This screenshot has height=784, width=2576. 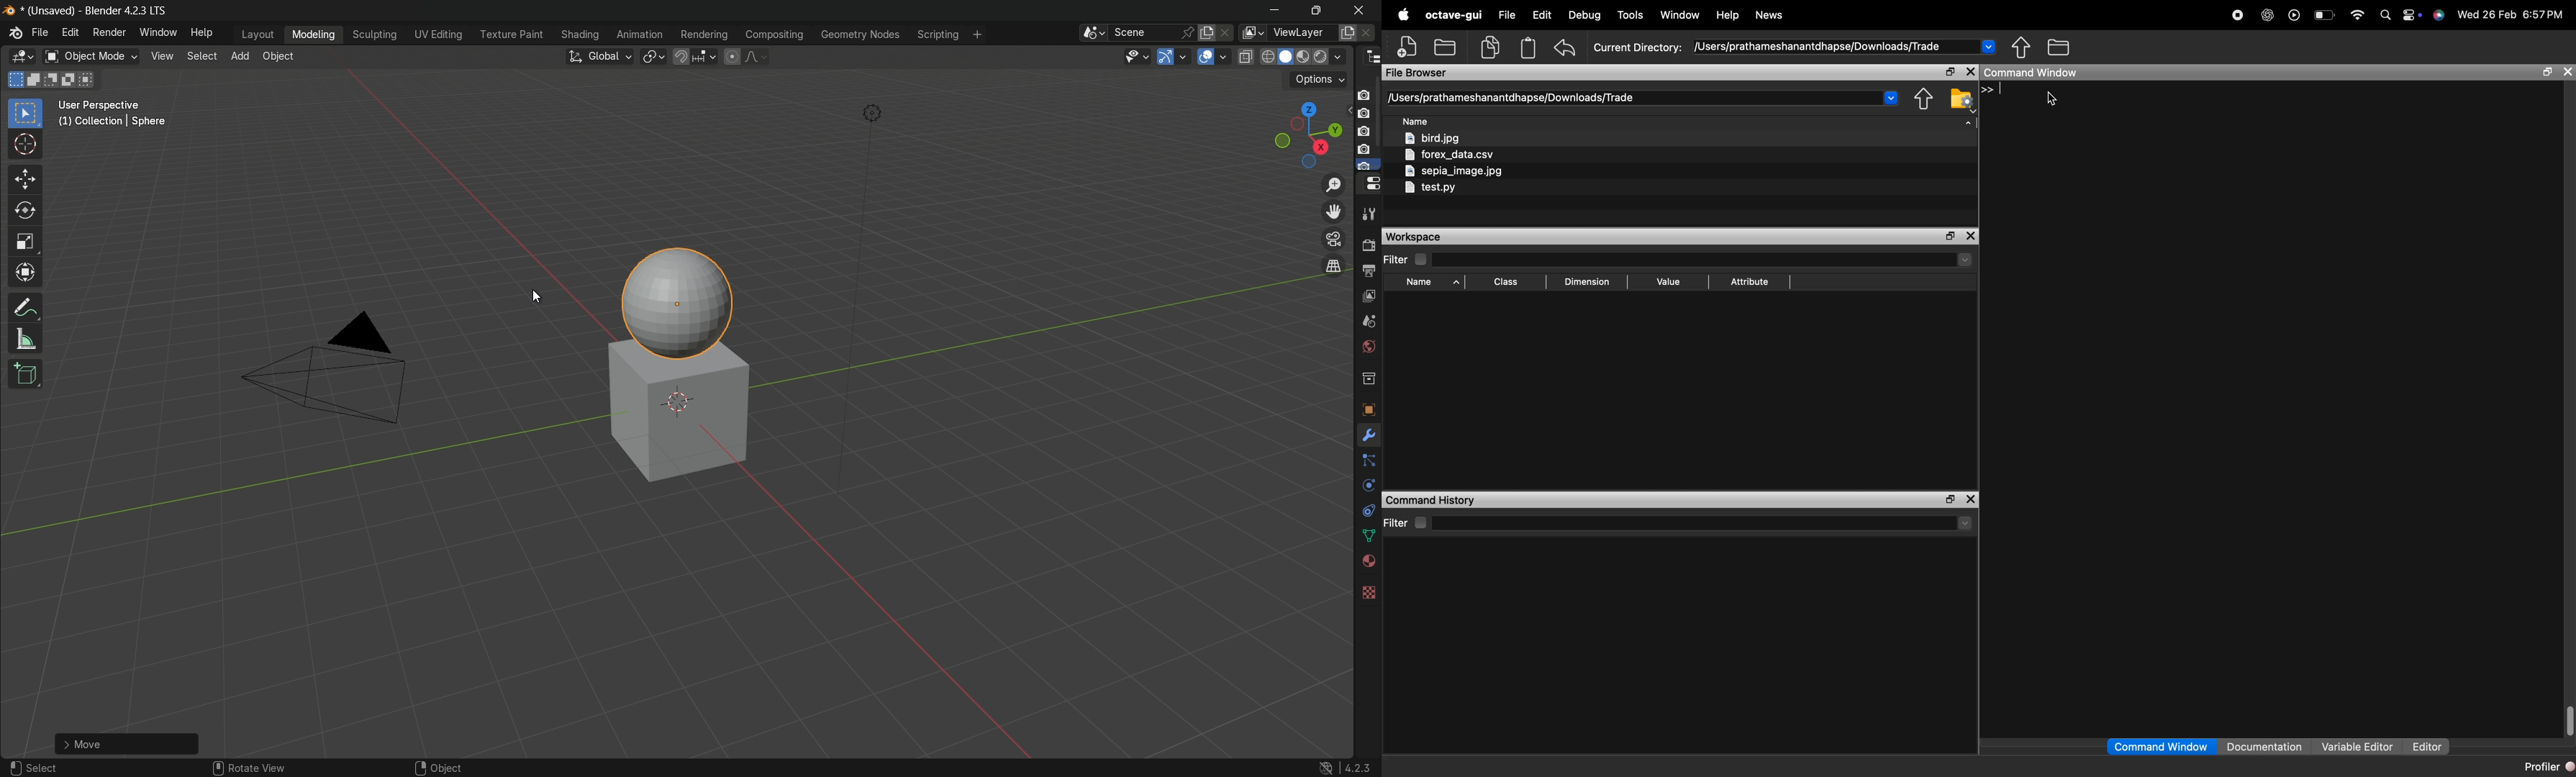 What do you see at coordinates (1703, 523) in the screenshot?
I see `select directory` at bounding box center [1703, 523].